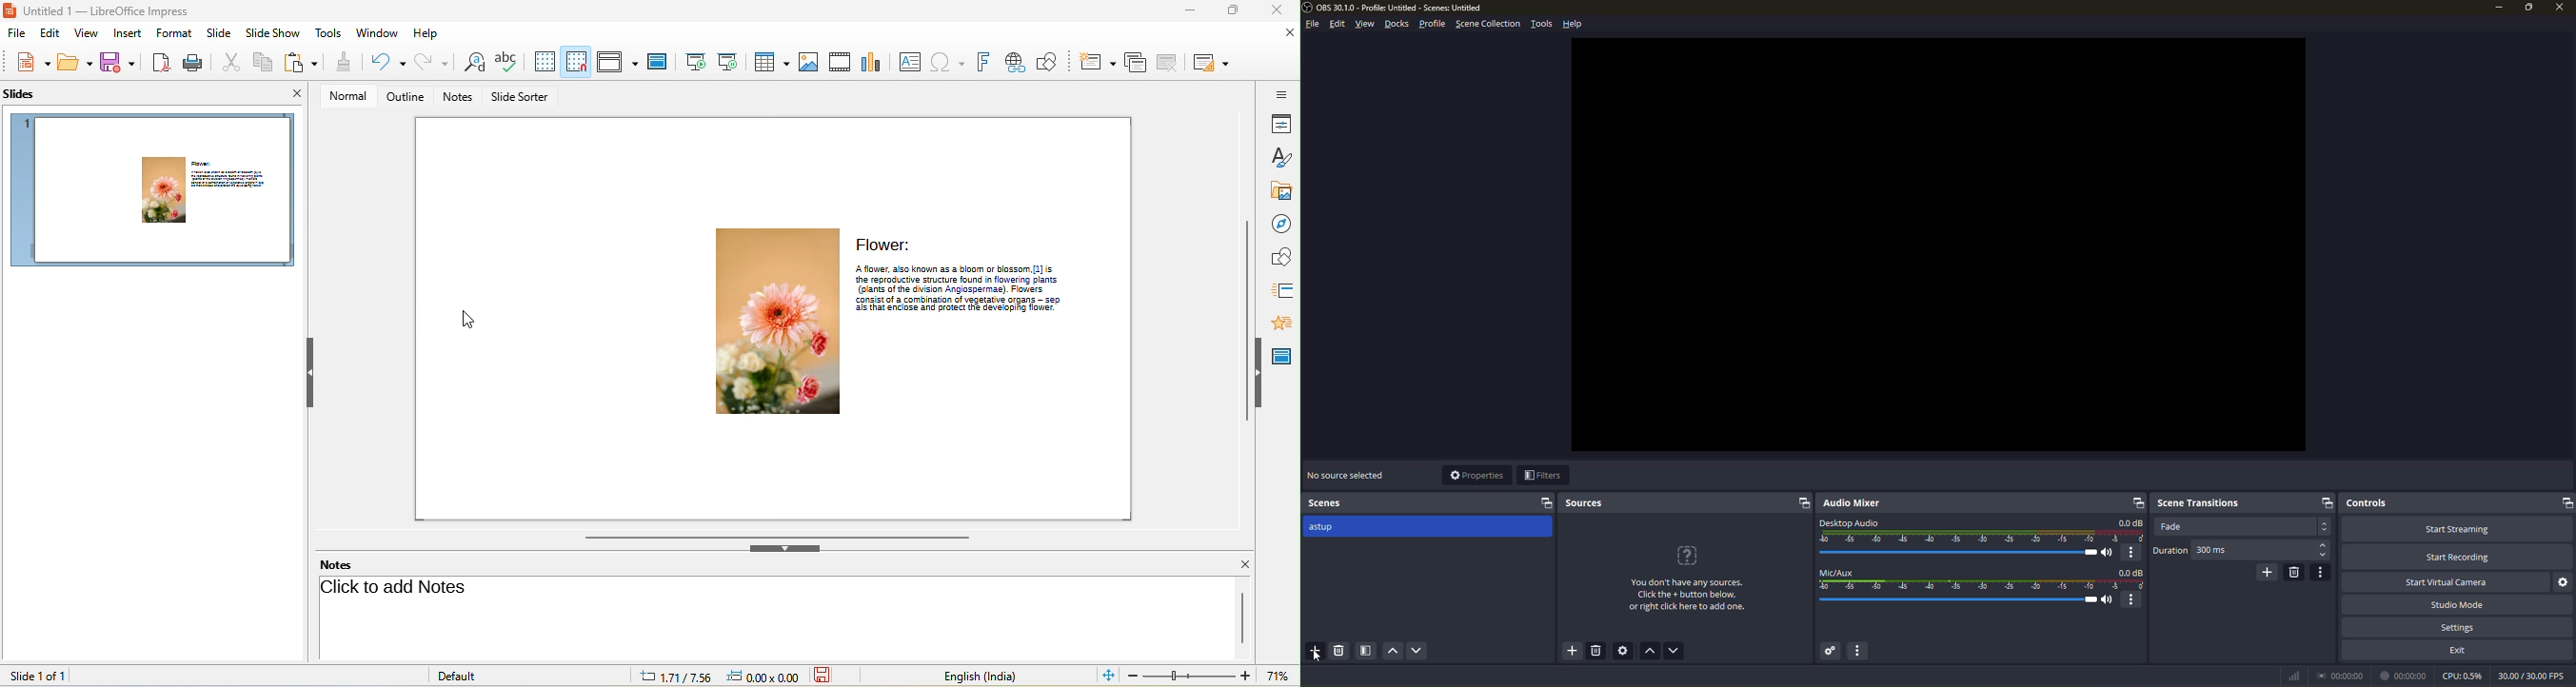 The image size is (2576, 700). Describe the element at coordinates (1623, 650) in the screenshot. I see `open source properties` at that location.